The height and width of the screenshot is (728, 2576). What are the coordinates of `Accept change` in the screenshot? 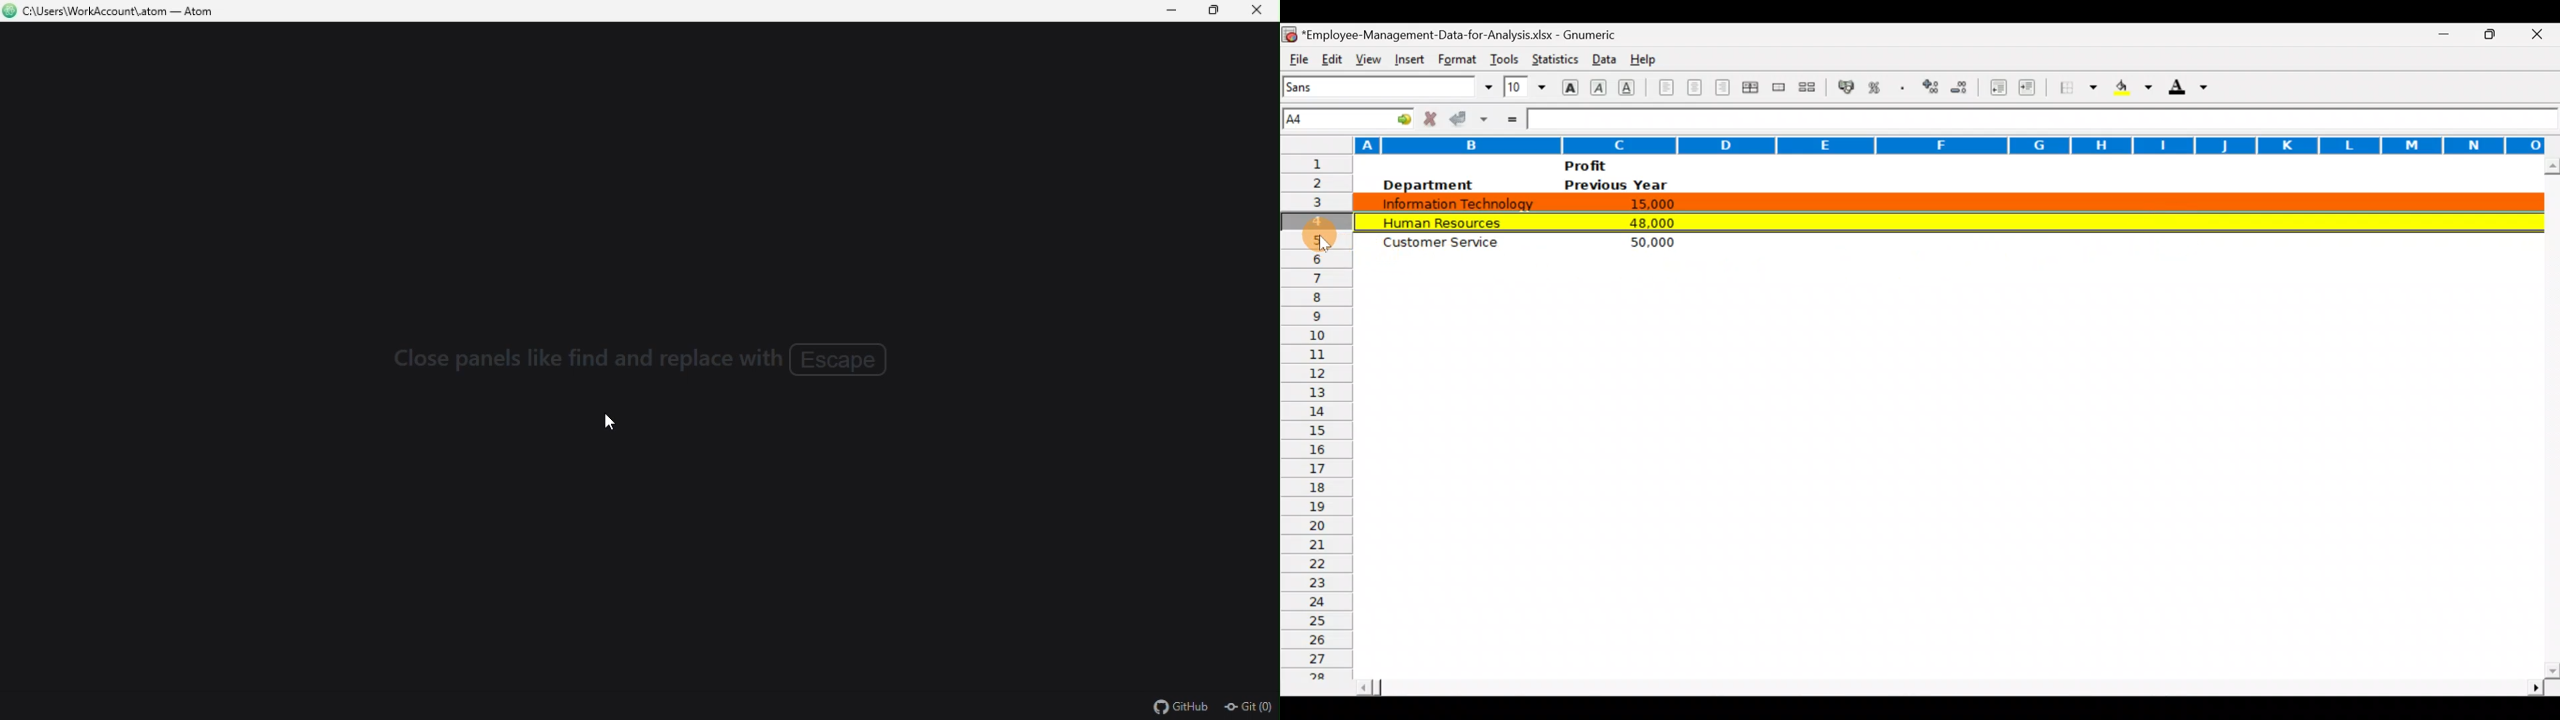 It's located at (1471, 118).